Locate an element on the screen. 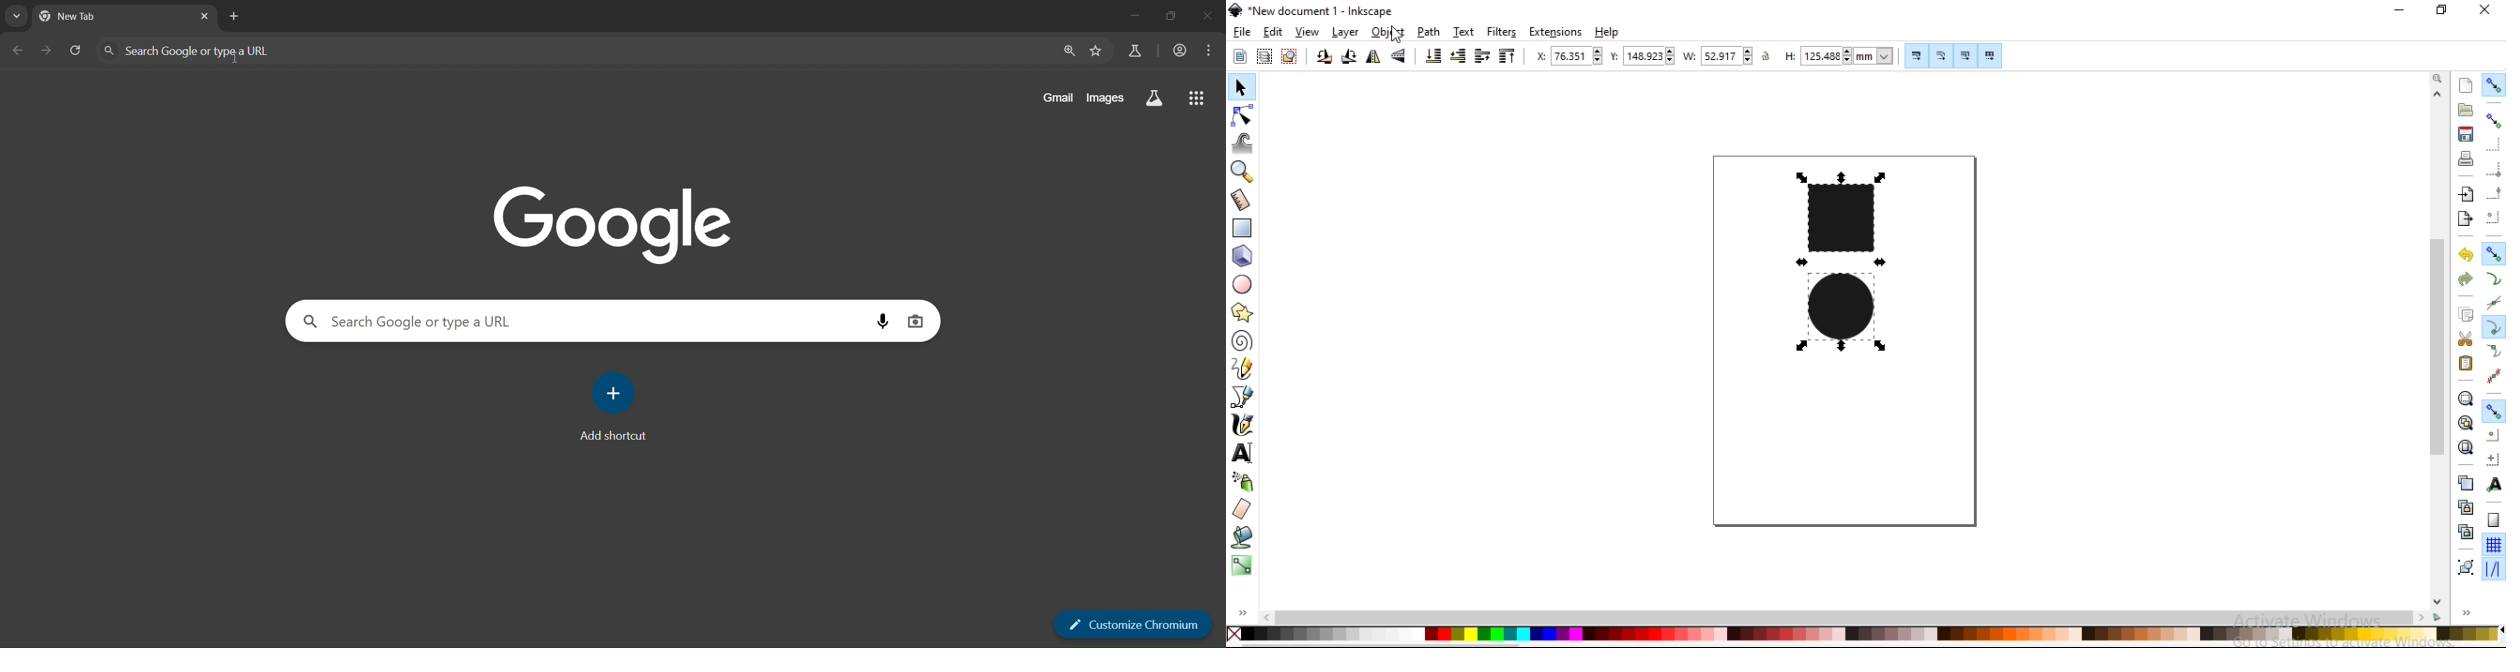 This screenshot has width=2520, height=672. draw bezier curves and straight lines is located at coordinates (1243, 398).